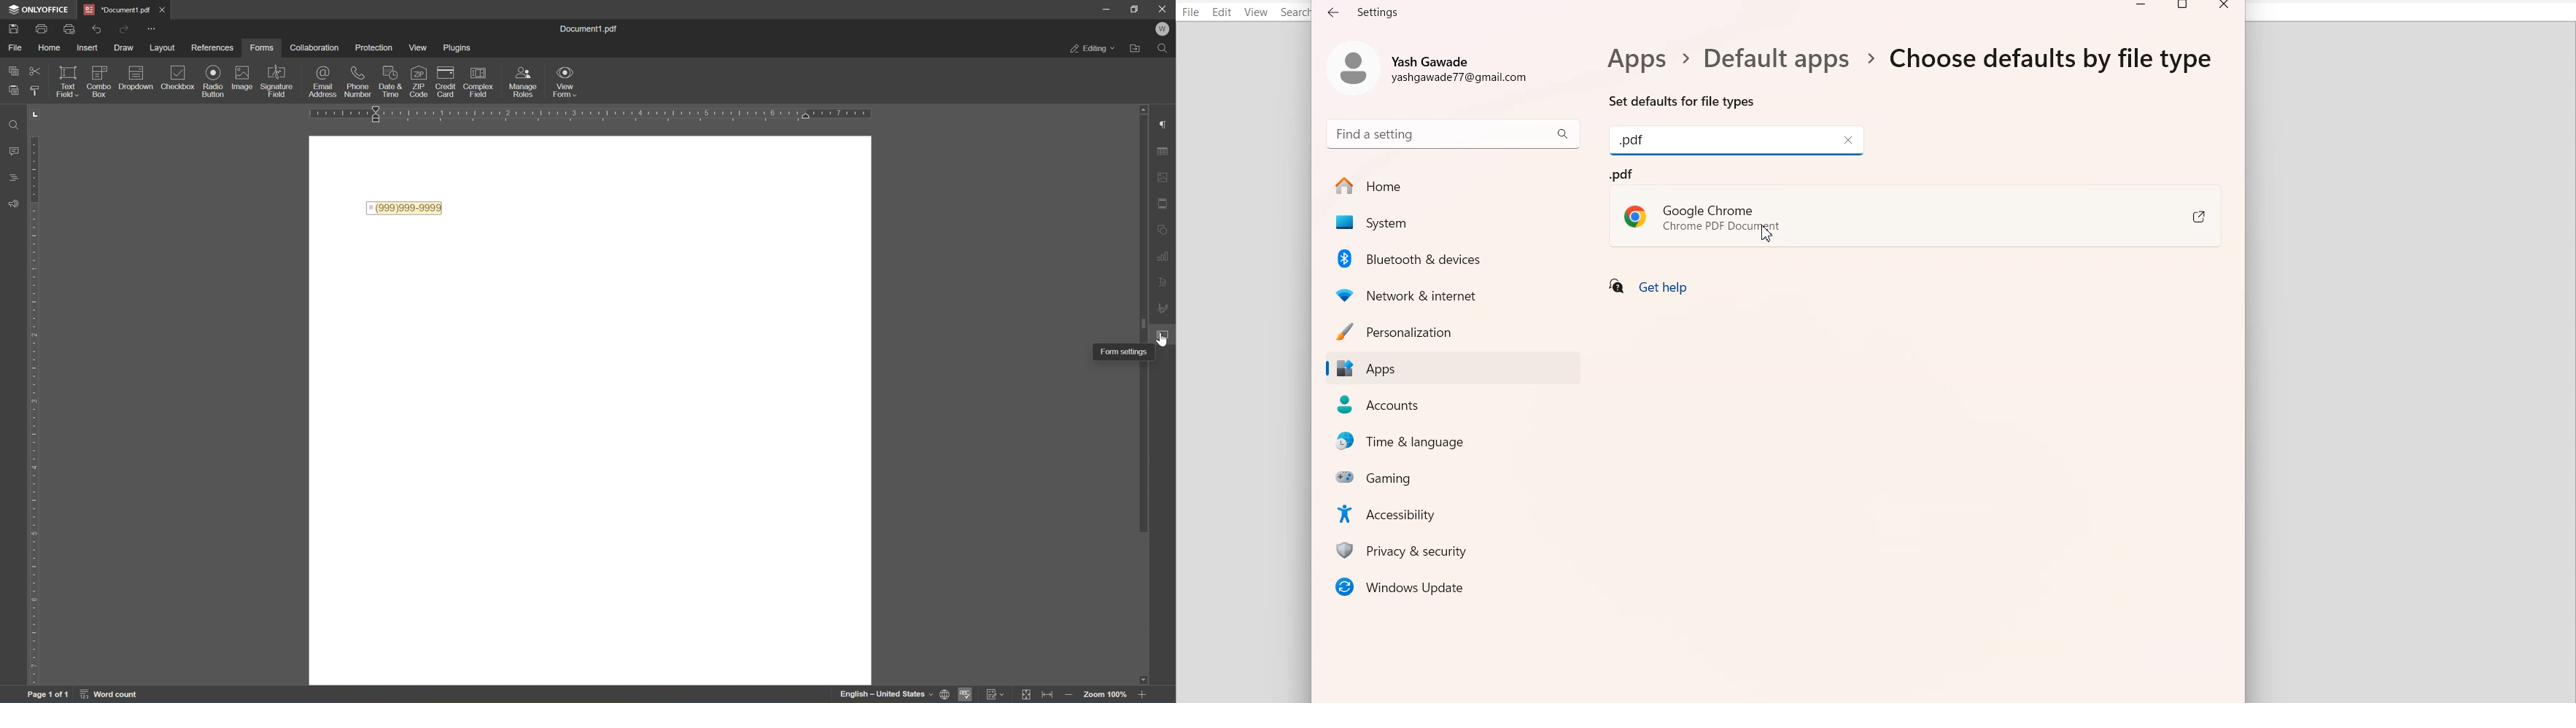 Image resolution: width=2576 pixels, height=728 pixels. Describe the element at coordinates (1166, 257) in the screenshot. I see `chart settings` at that location.